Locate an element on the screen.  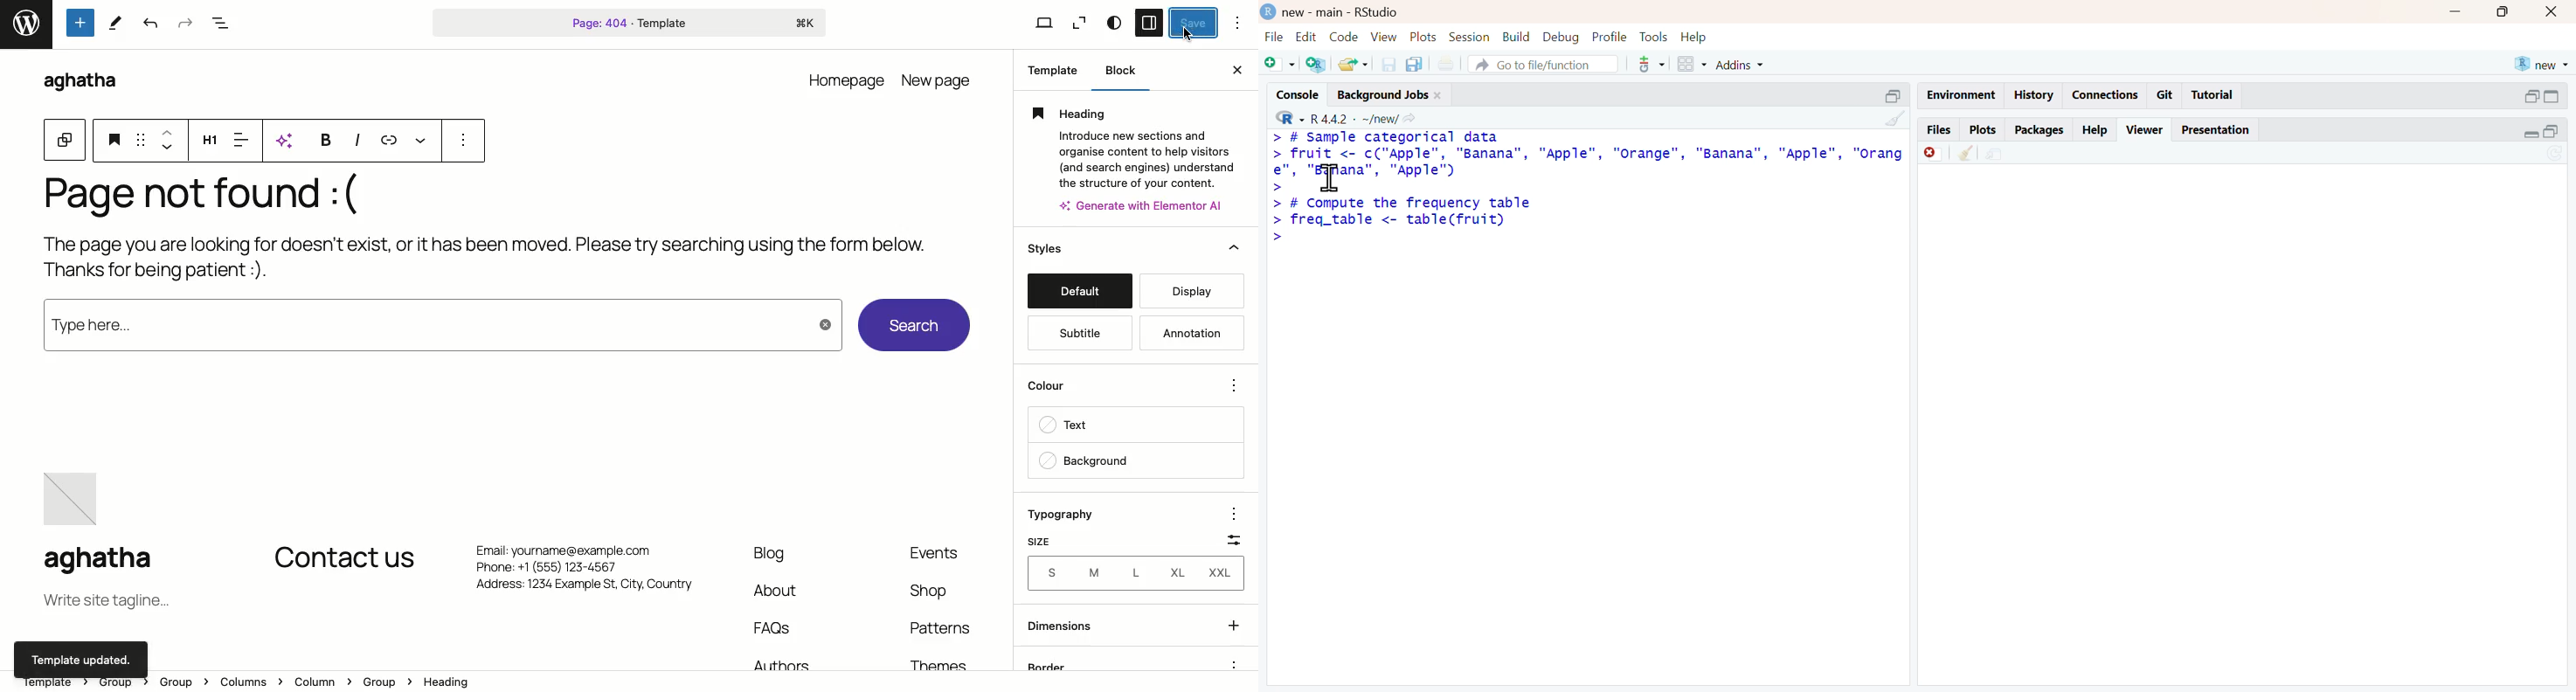
open an existing file is located at coordinates (1352, 65).